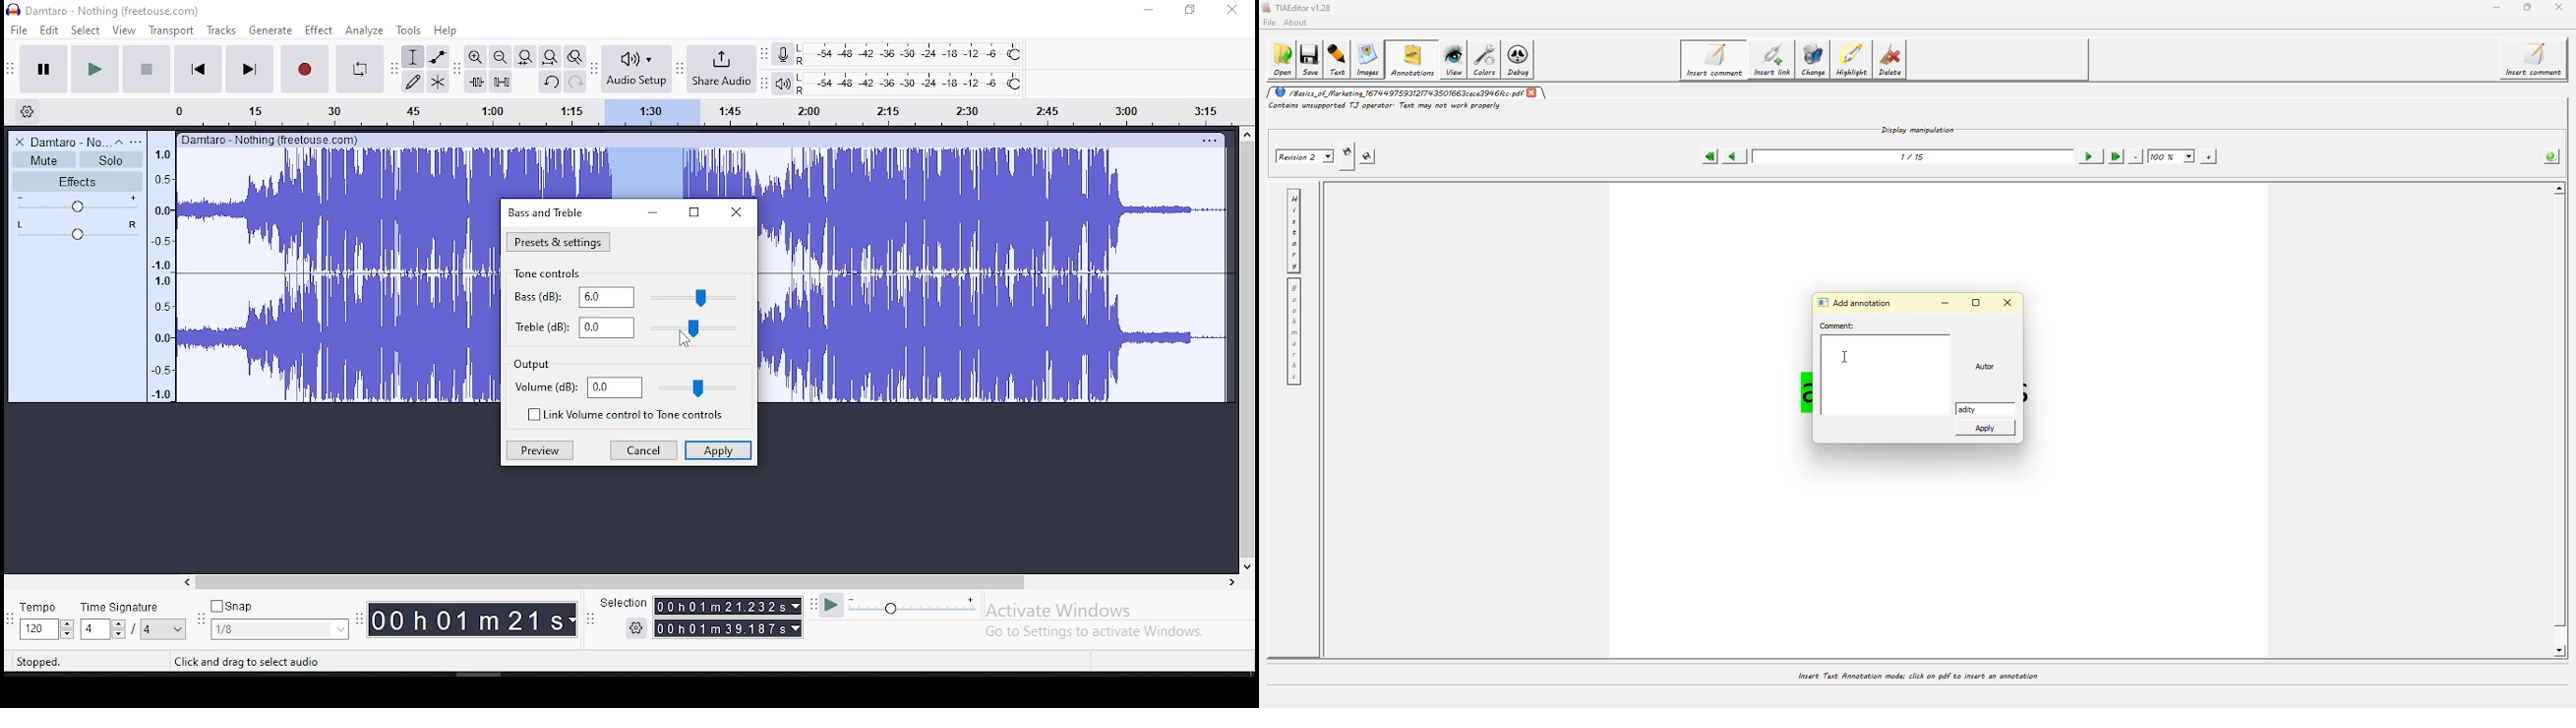 This screenshot has width=2576, height=728. What do you see at coordinates (539, 325) in the screenshot?
I see `treble(dB)` at bounding box center [539, 325].